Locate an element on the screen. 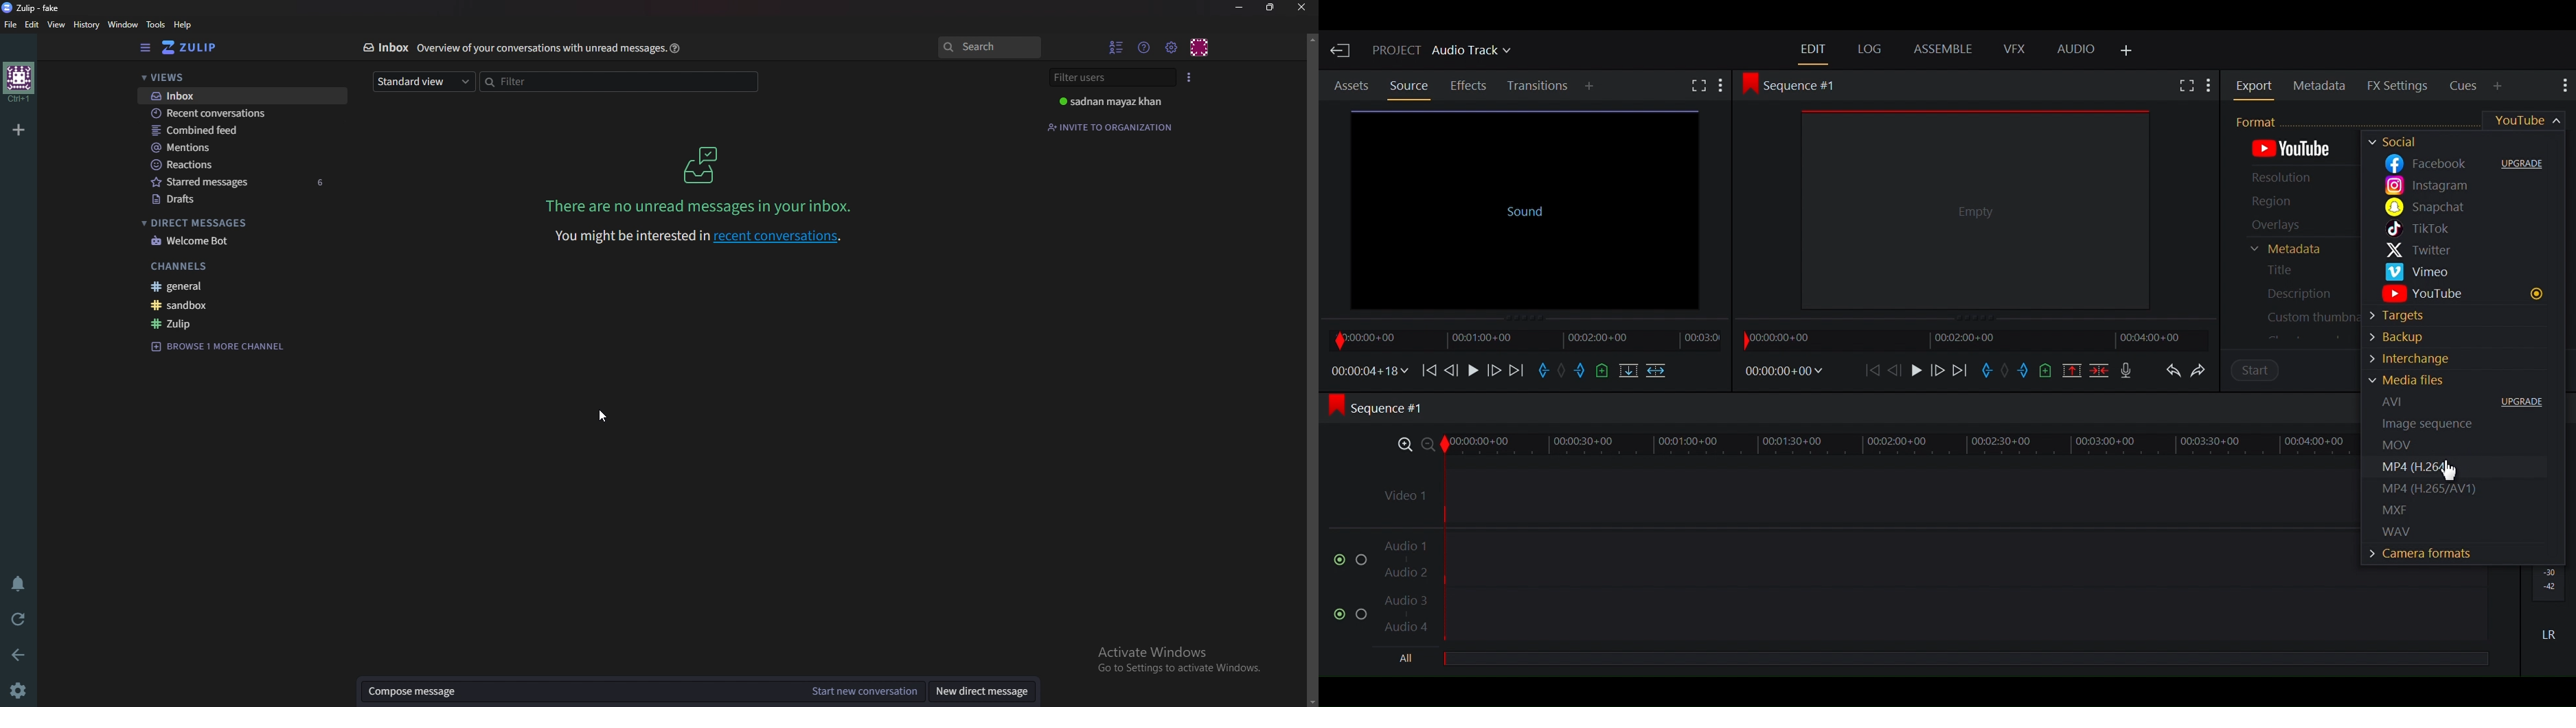 The image size is (2576, 728). Media Viewer is located at coordinates (1977, 210).